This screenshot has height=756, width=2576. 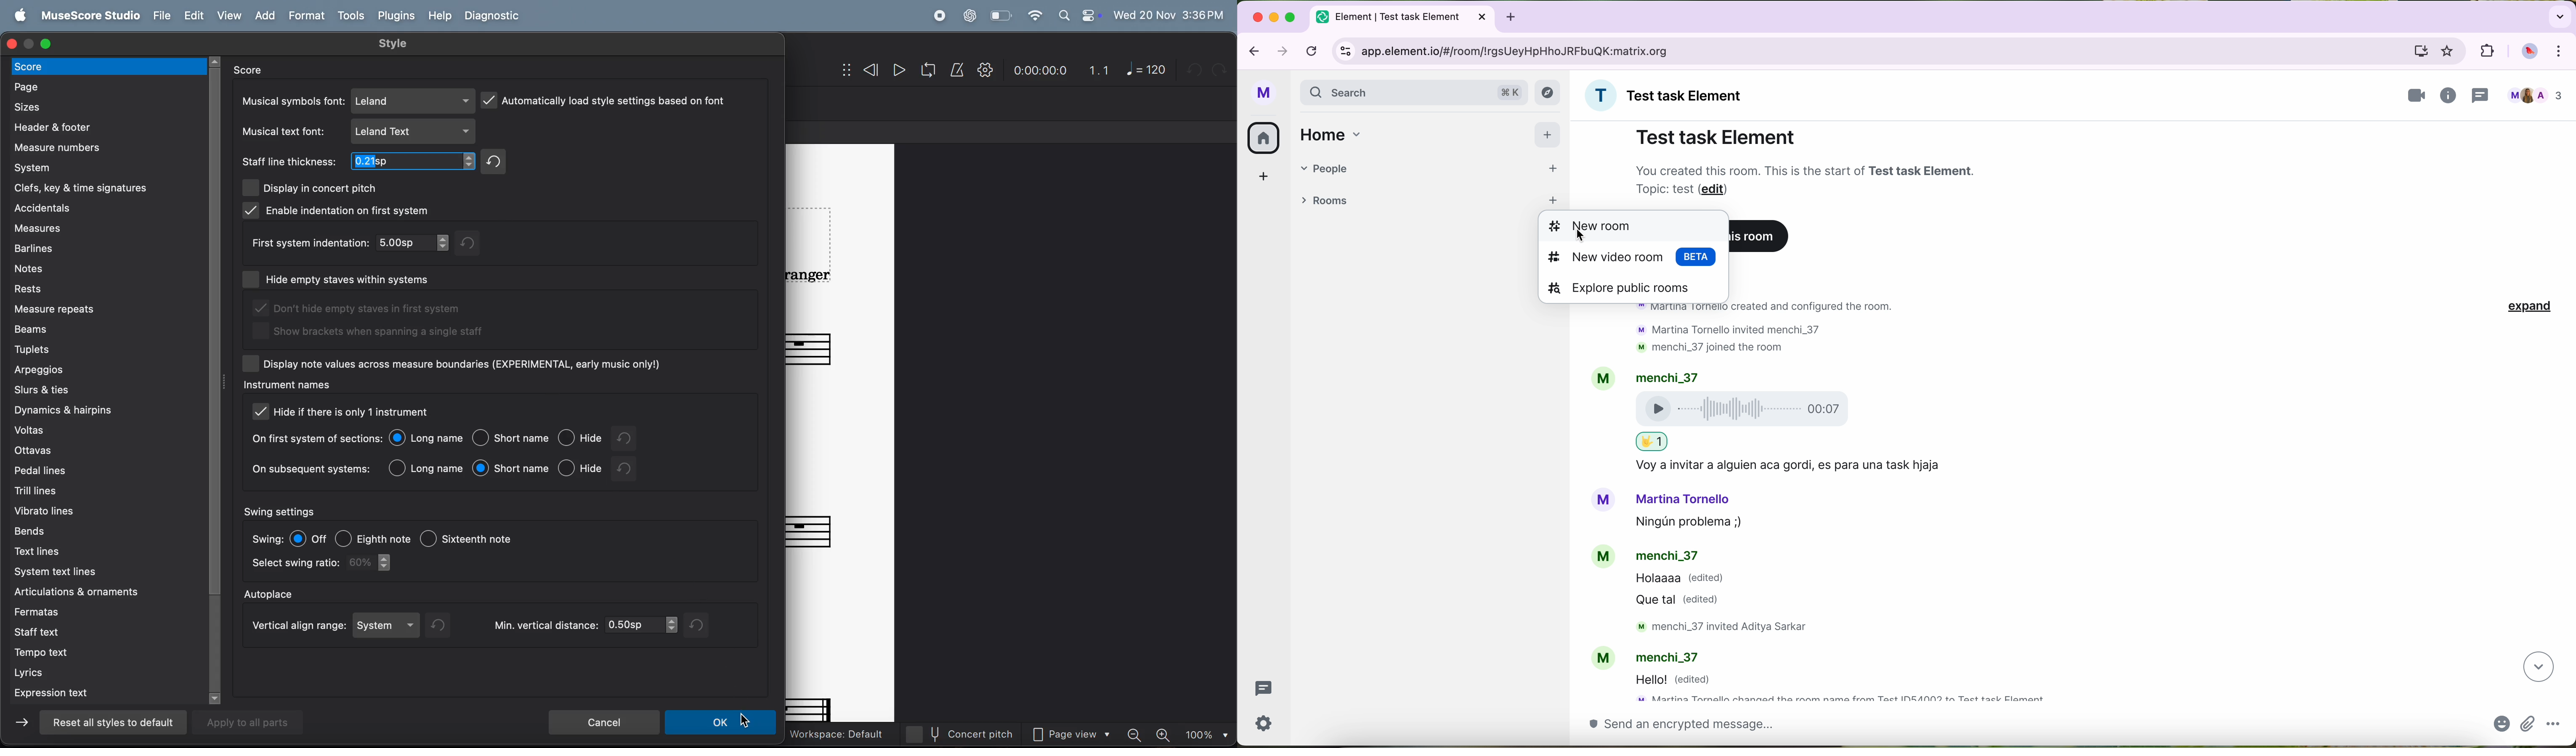 What do you see at coordinates (308, 243) in the screenshot?
I see `first sysytem indenatataion` at bounding box center [308, 243].